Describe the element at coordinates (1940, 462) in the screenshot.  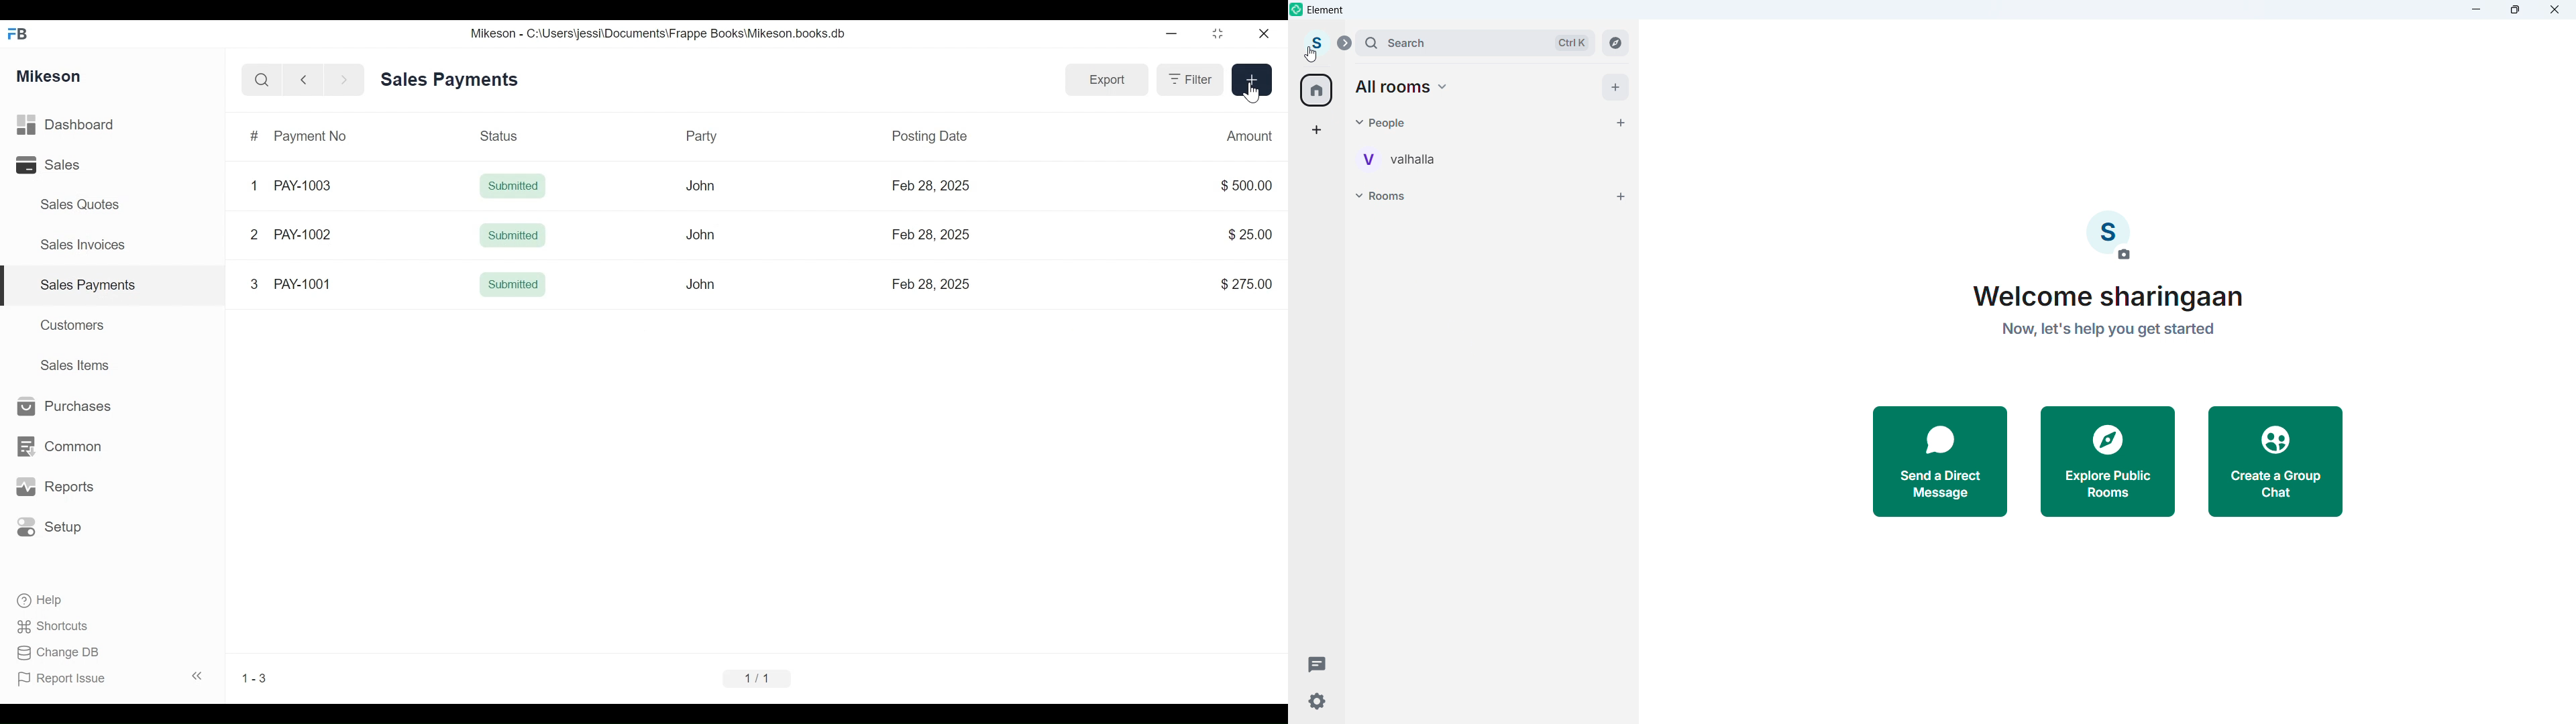
I see `Send a direct message ` at that location.